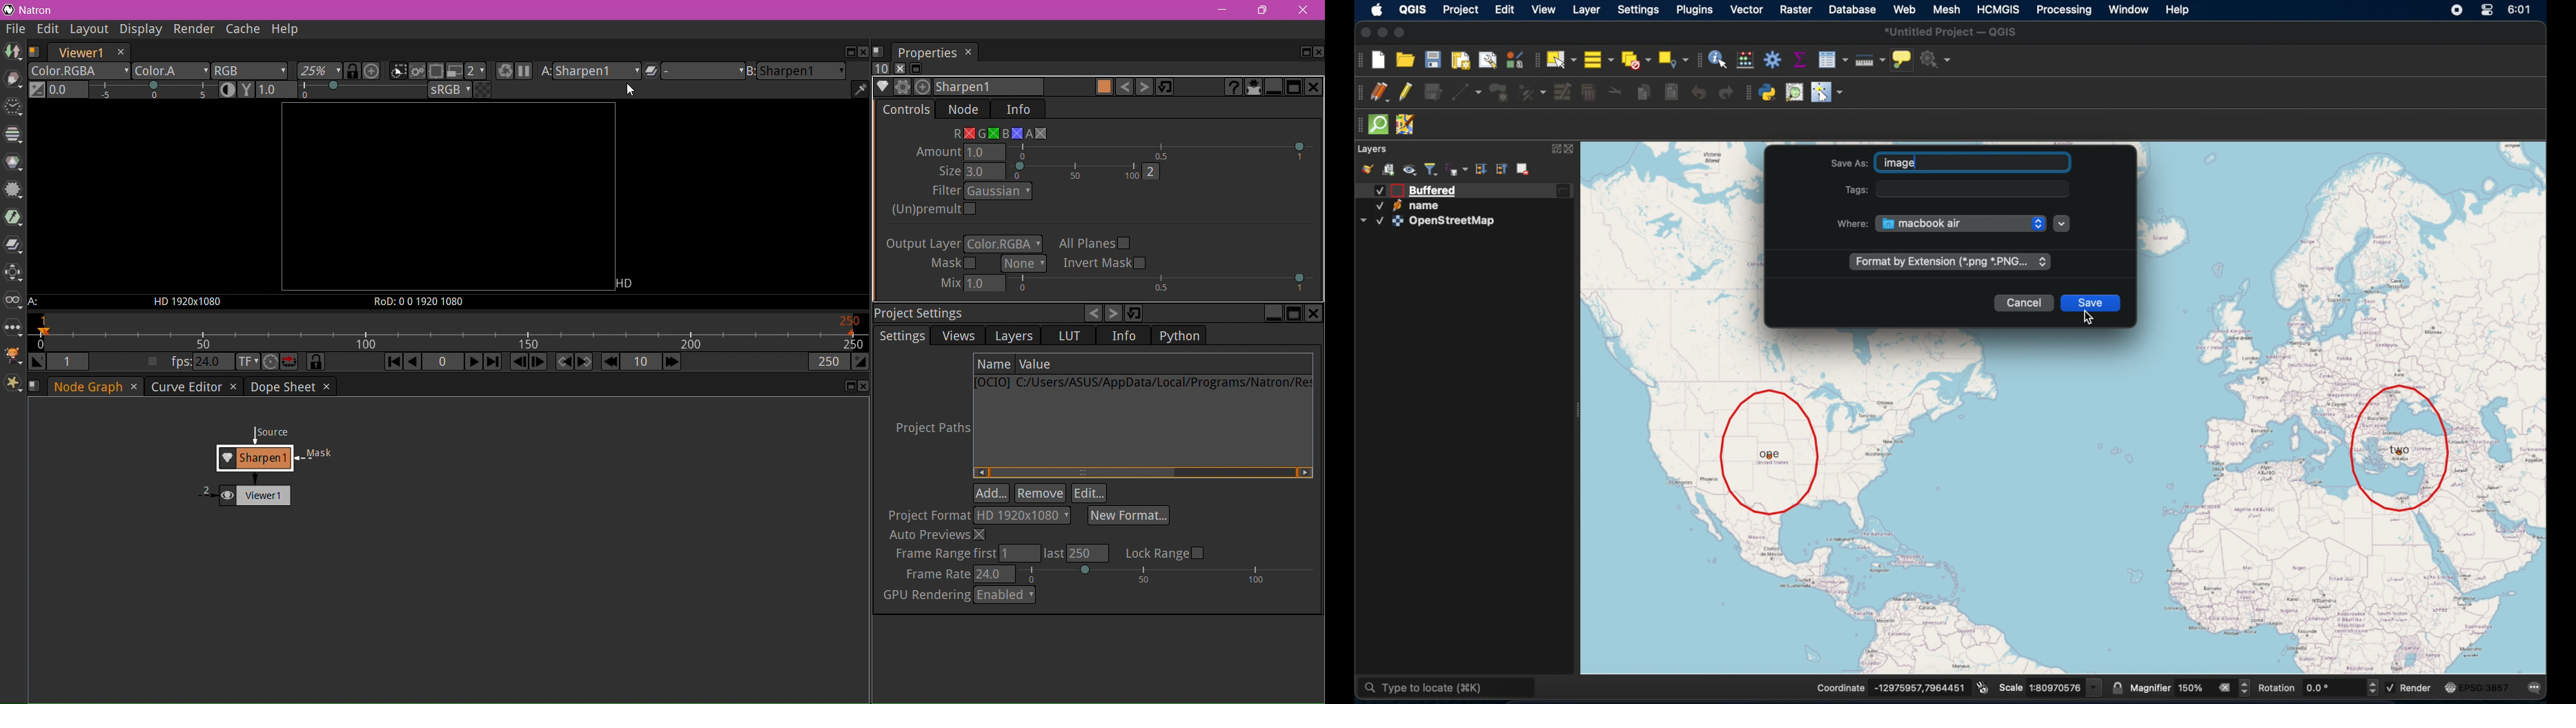  I want to click on filter legend by expression, so click(1457, 168).